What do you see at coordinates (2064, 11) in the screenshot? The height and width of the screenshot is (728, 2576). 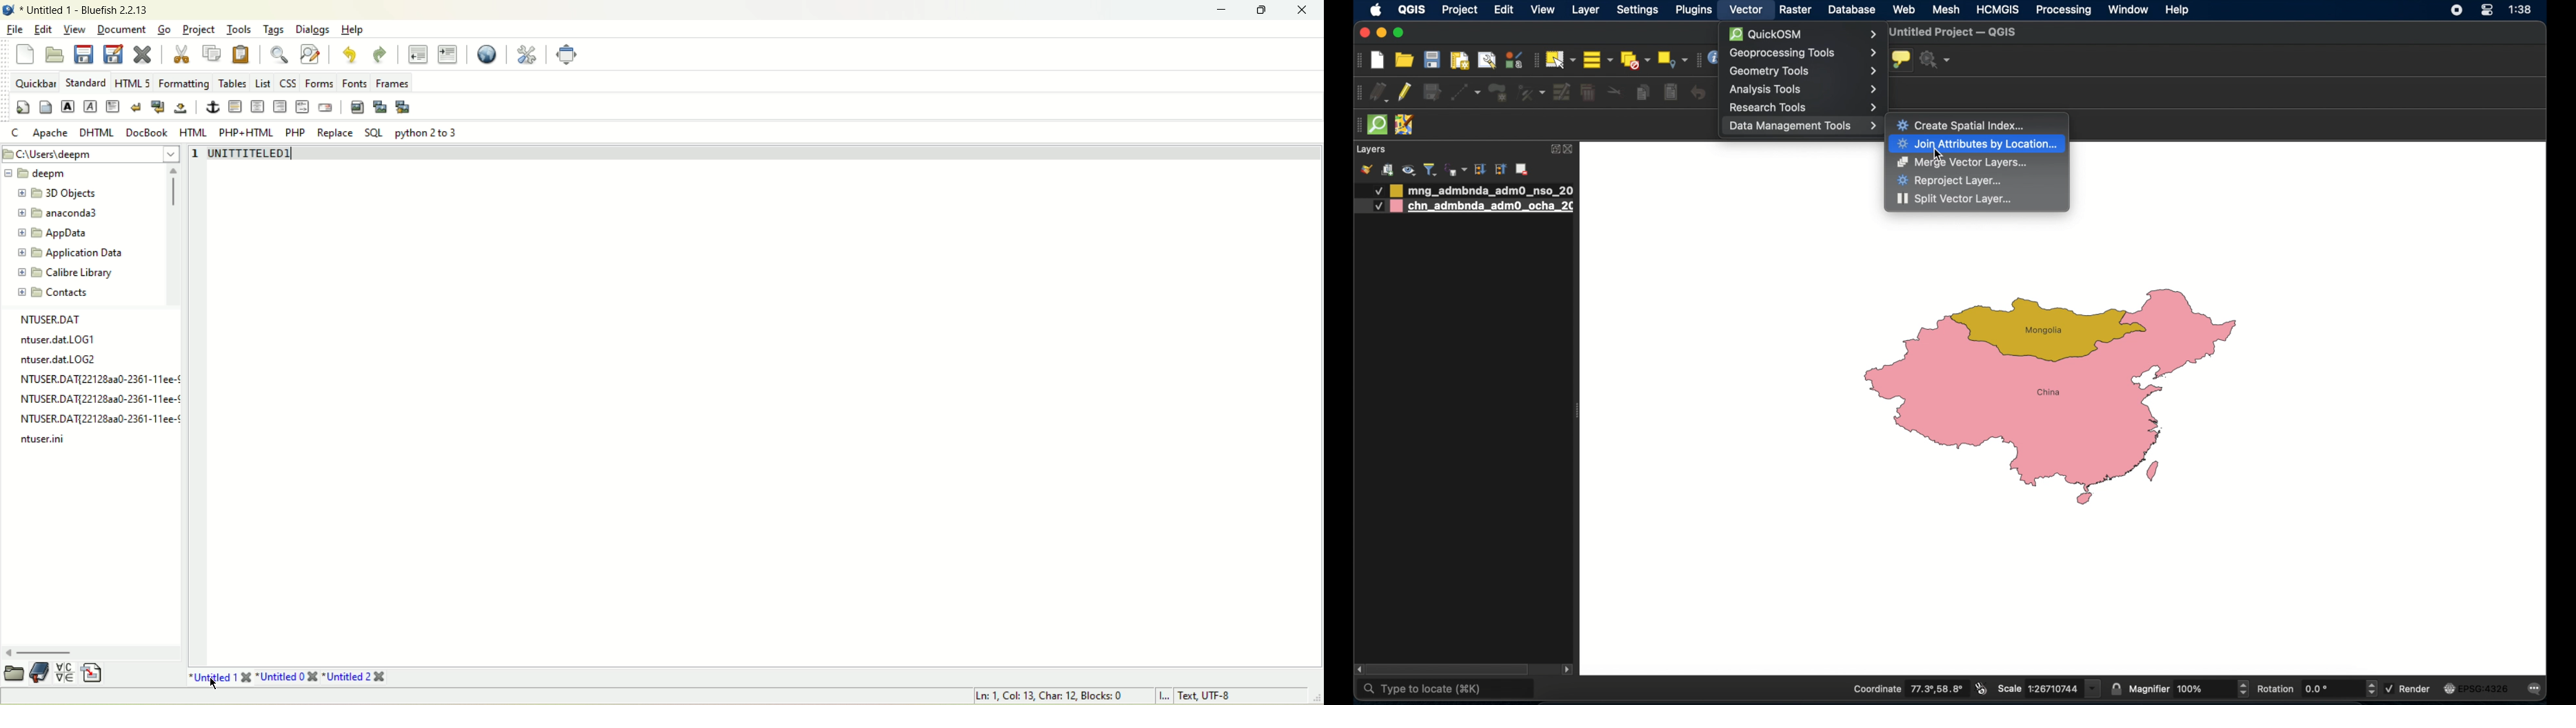 I see `processing` at bounding box center [2064, 11].